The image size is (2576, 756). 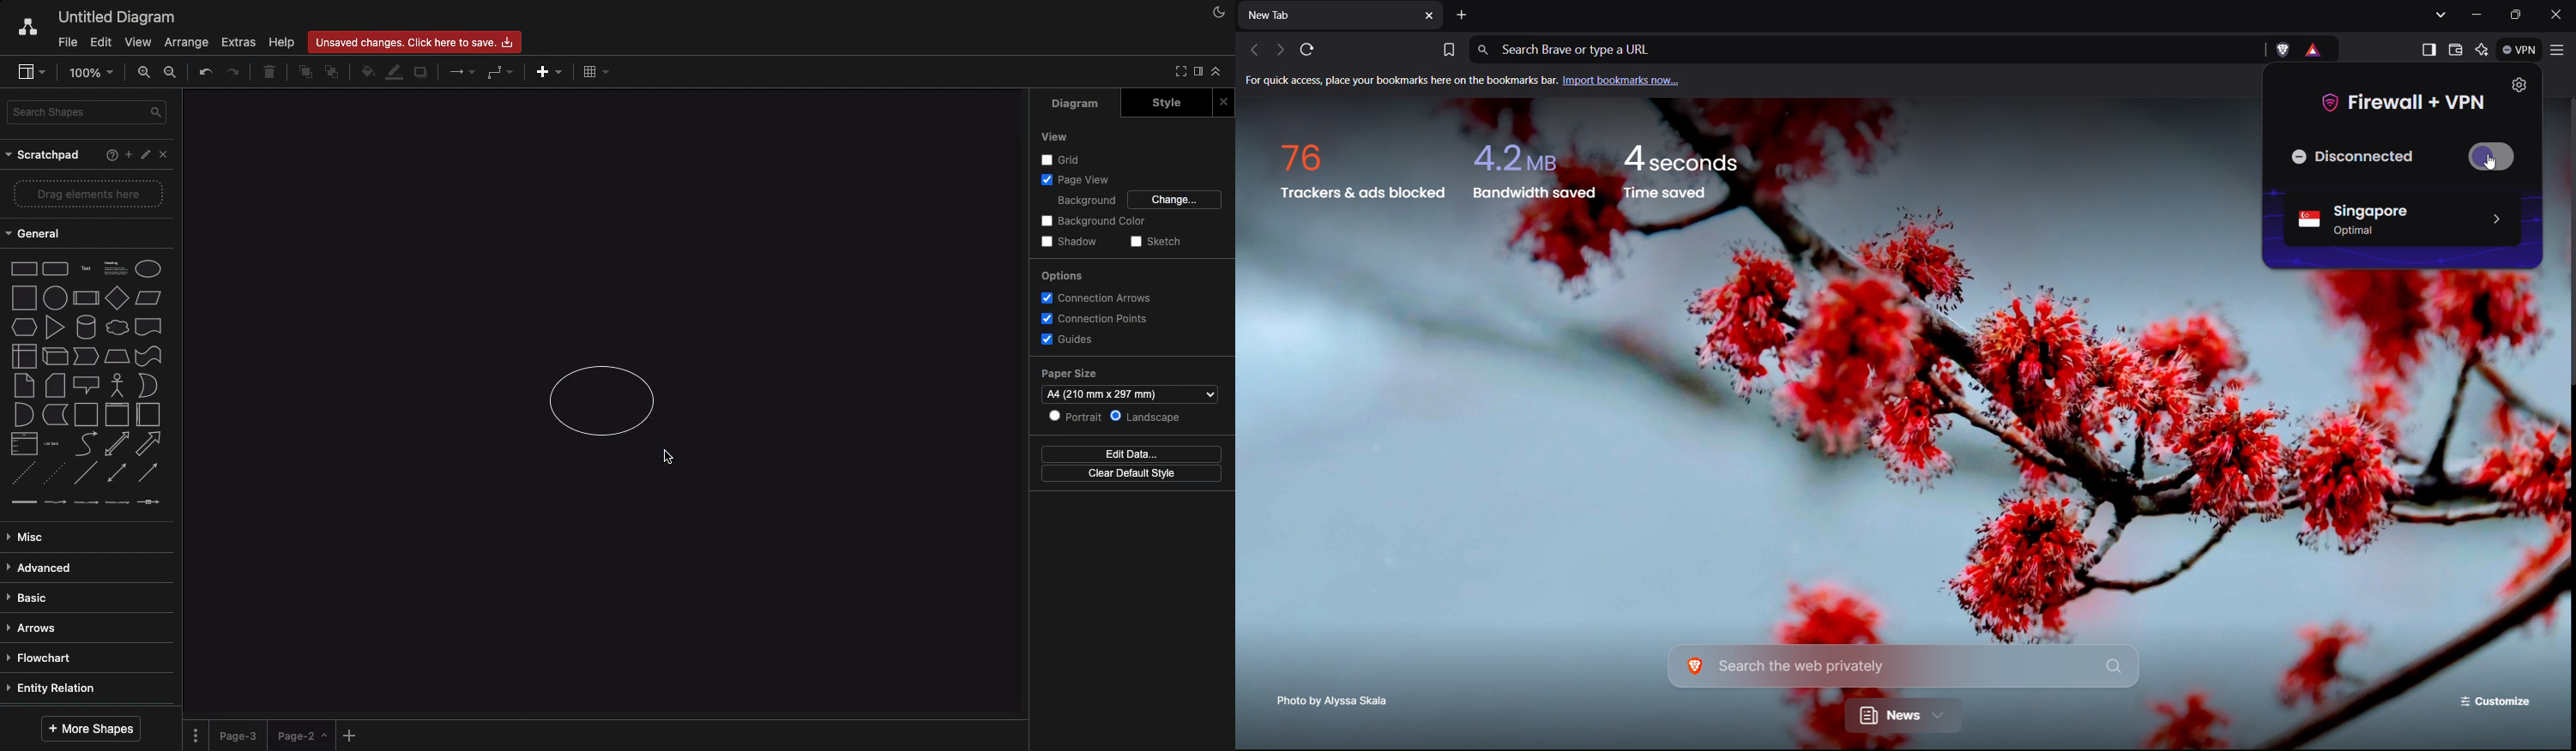 I want to click on Change, so click(x=1176, y=200).